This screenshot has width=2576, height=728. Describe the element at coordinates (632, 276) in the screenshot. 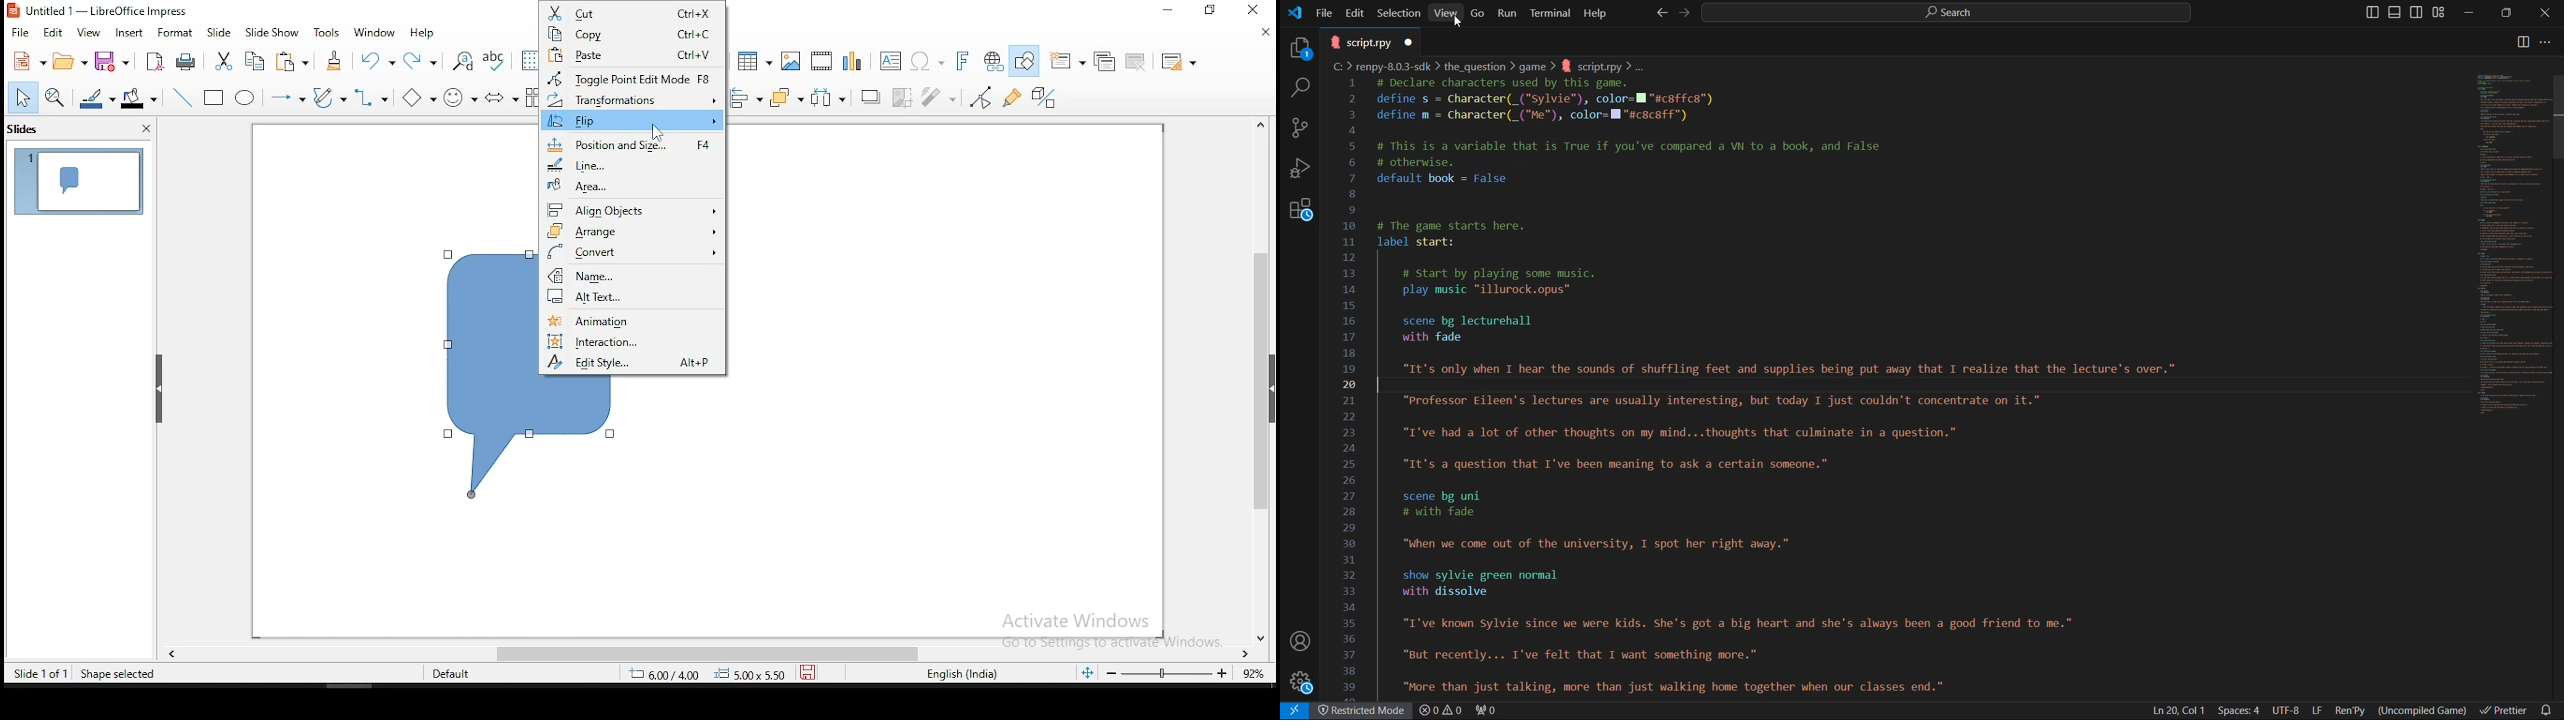

I see `n` at that location.